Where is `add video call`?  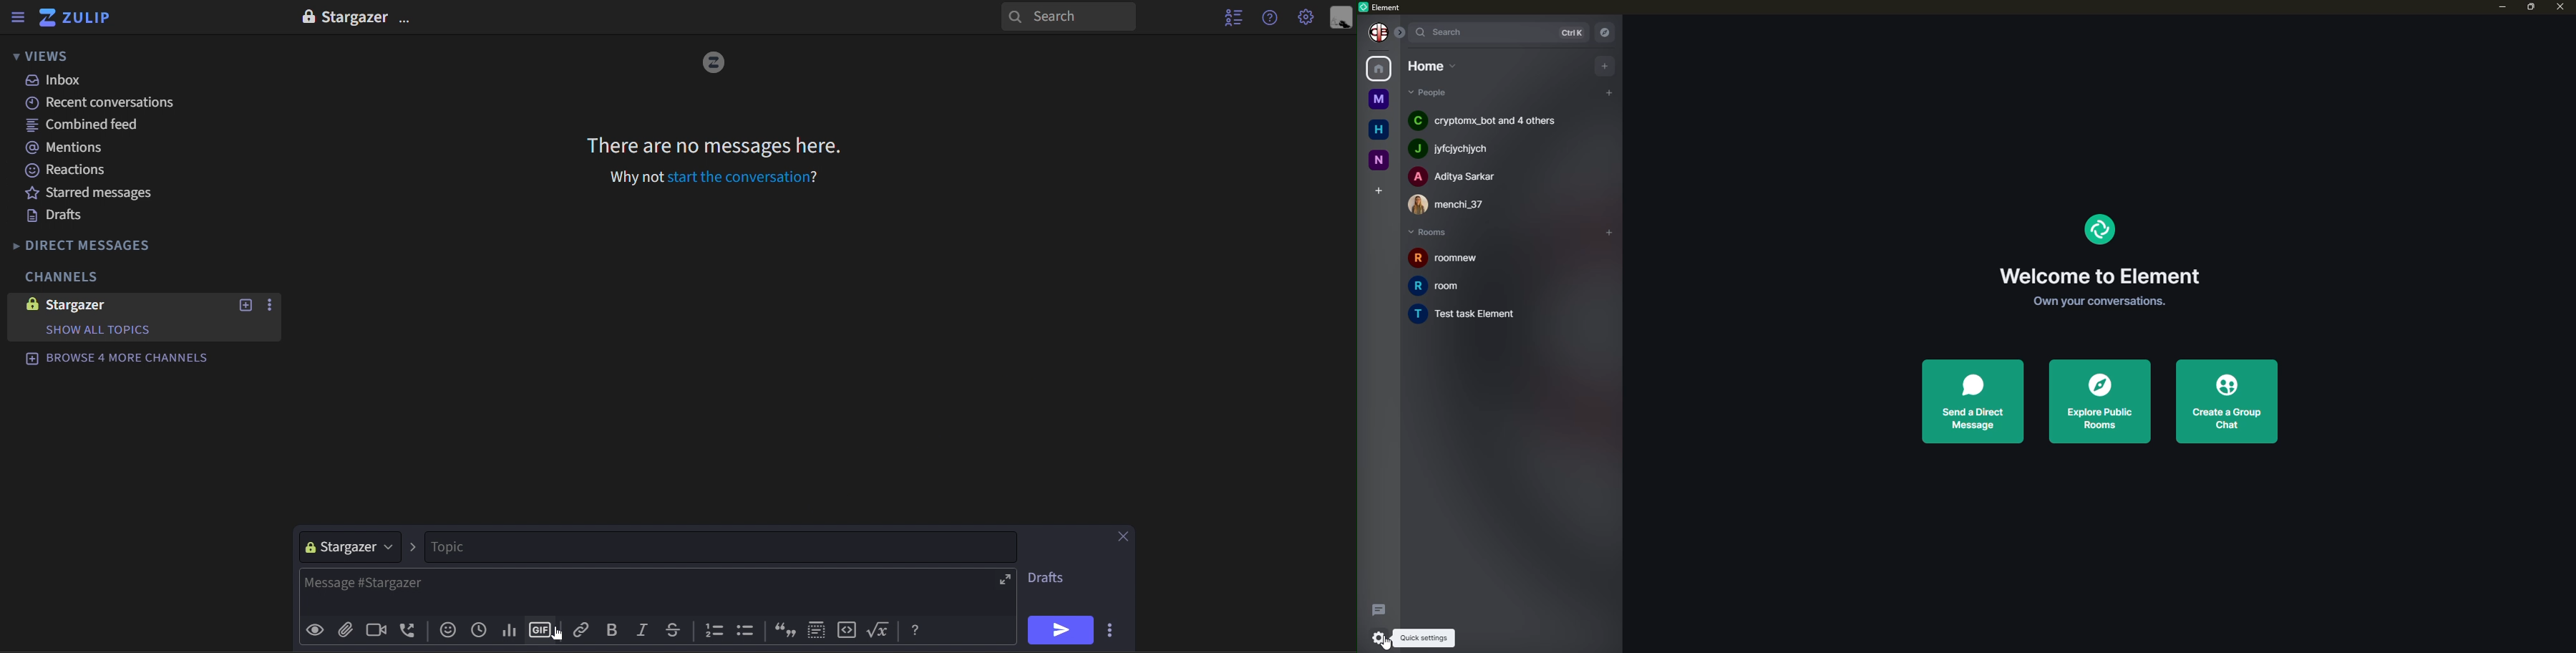
add video call is located at coordinates (382, 632).